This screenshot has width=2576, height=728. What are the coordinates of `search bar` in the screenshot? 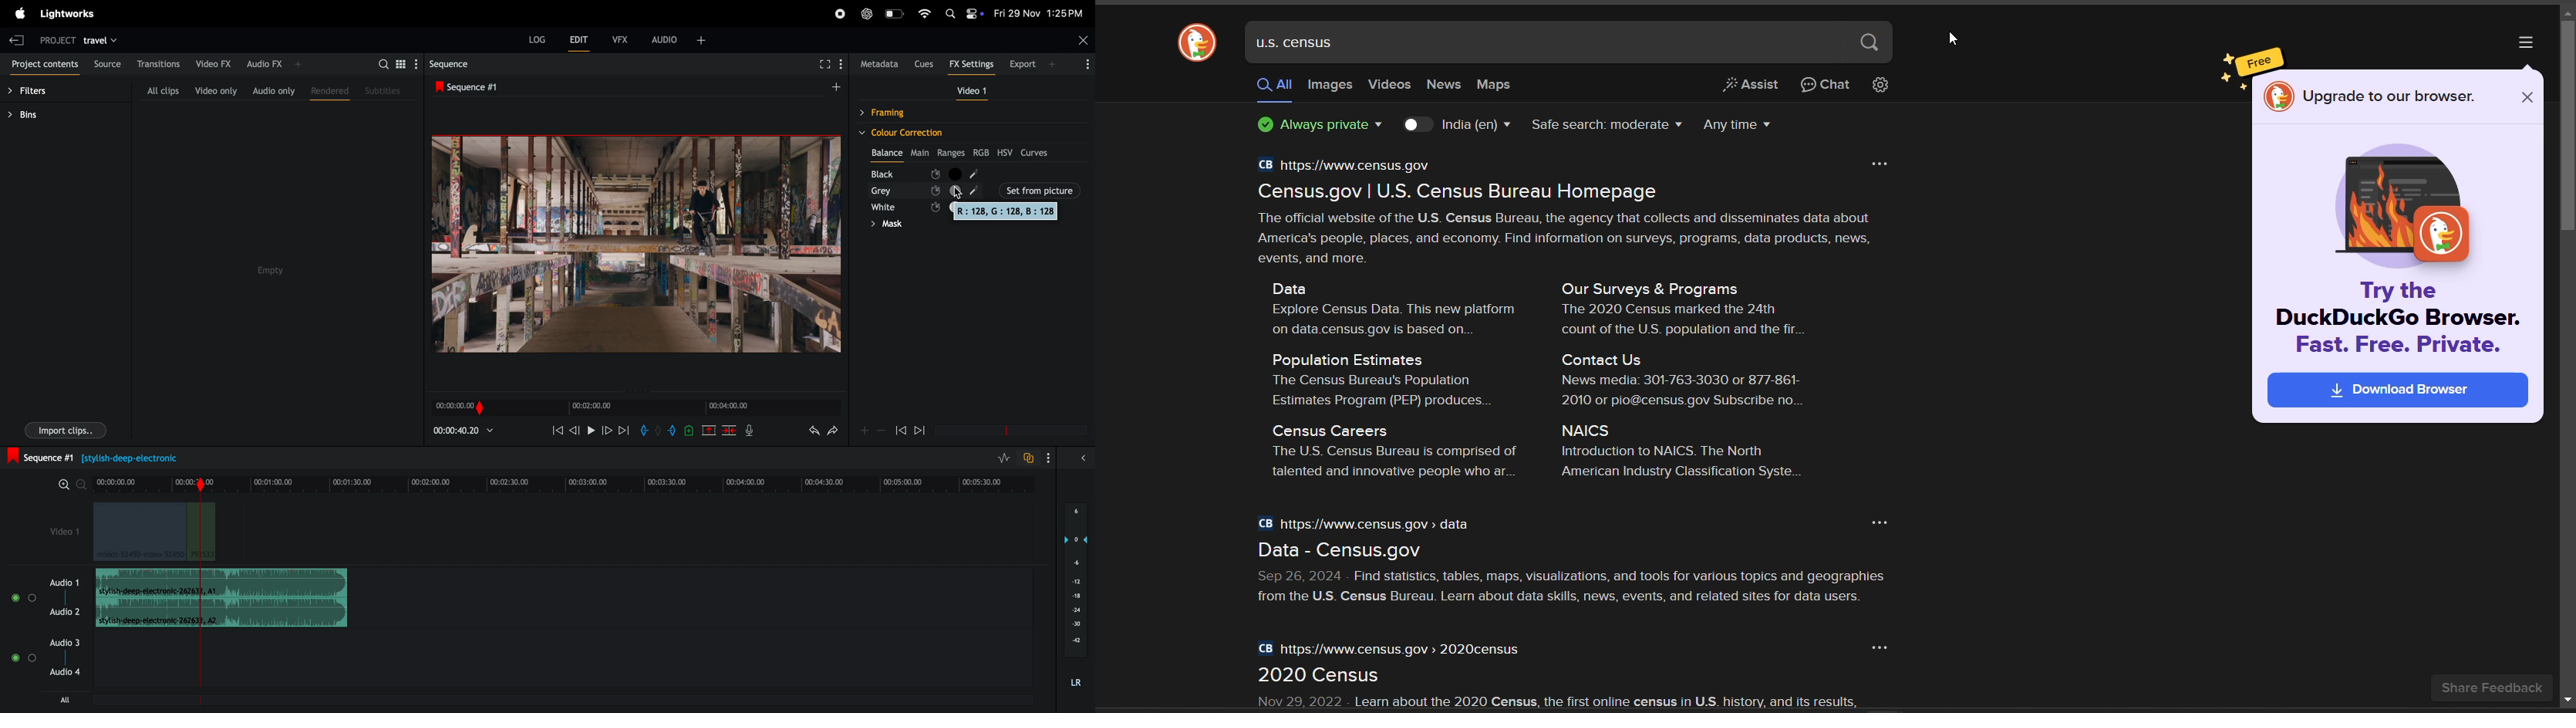 It's located at (383, 65).